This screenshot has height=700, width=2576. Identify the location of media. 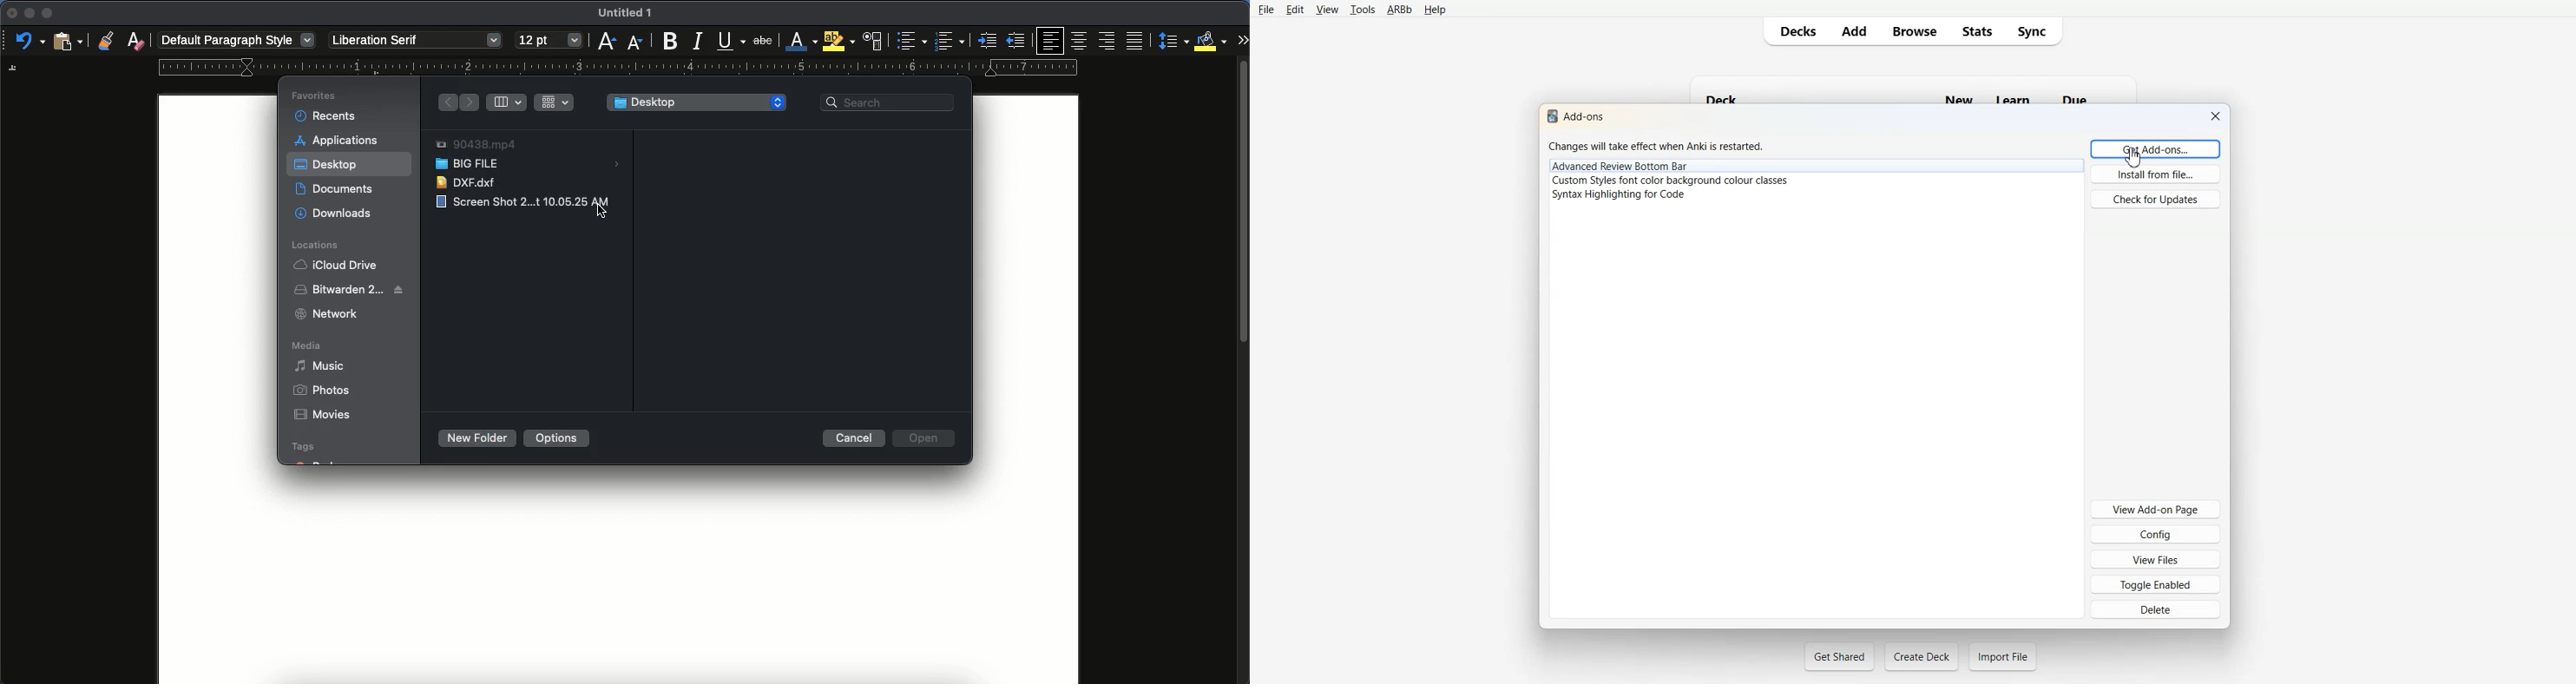
(310, 347).